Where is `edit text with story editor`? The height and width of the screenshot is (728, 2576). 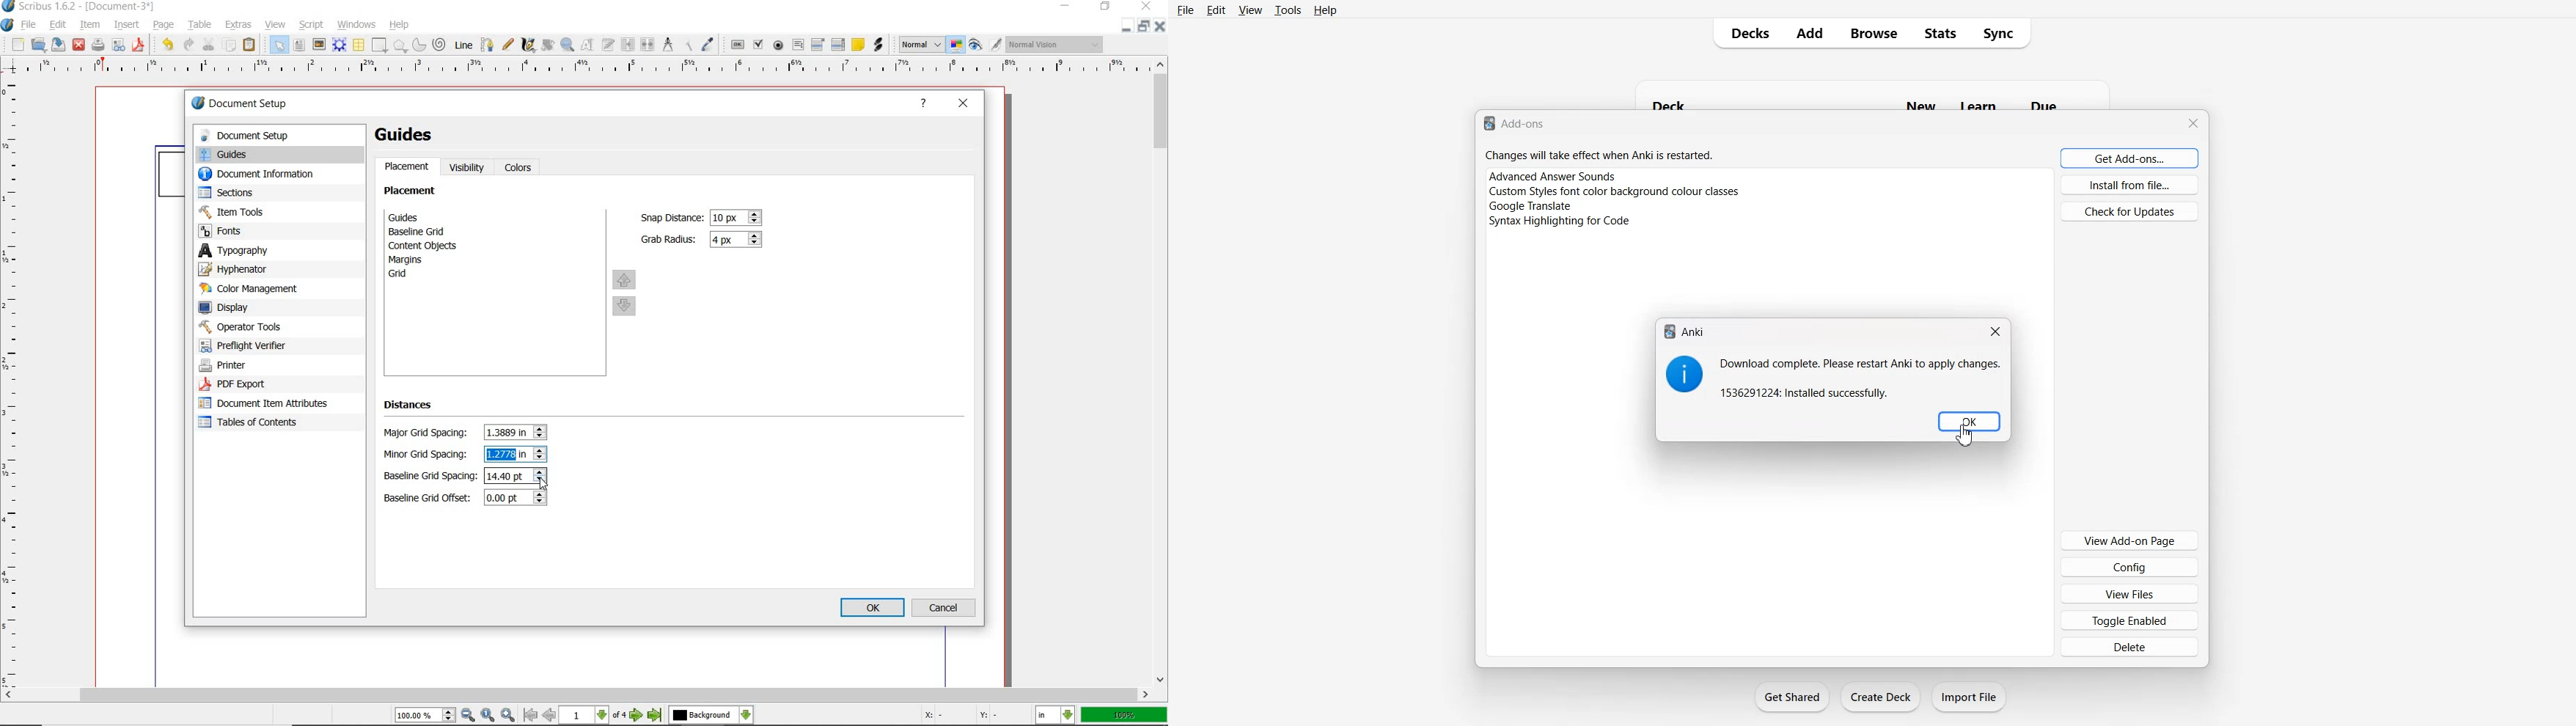
edit text with story editor is located at coordinates (607, 44).